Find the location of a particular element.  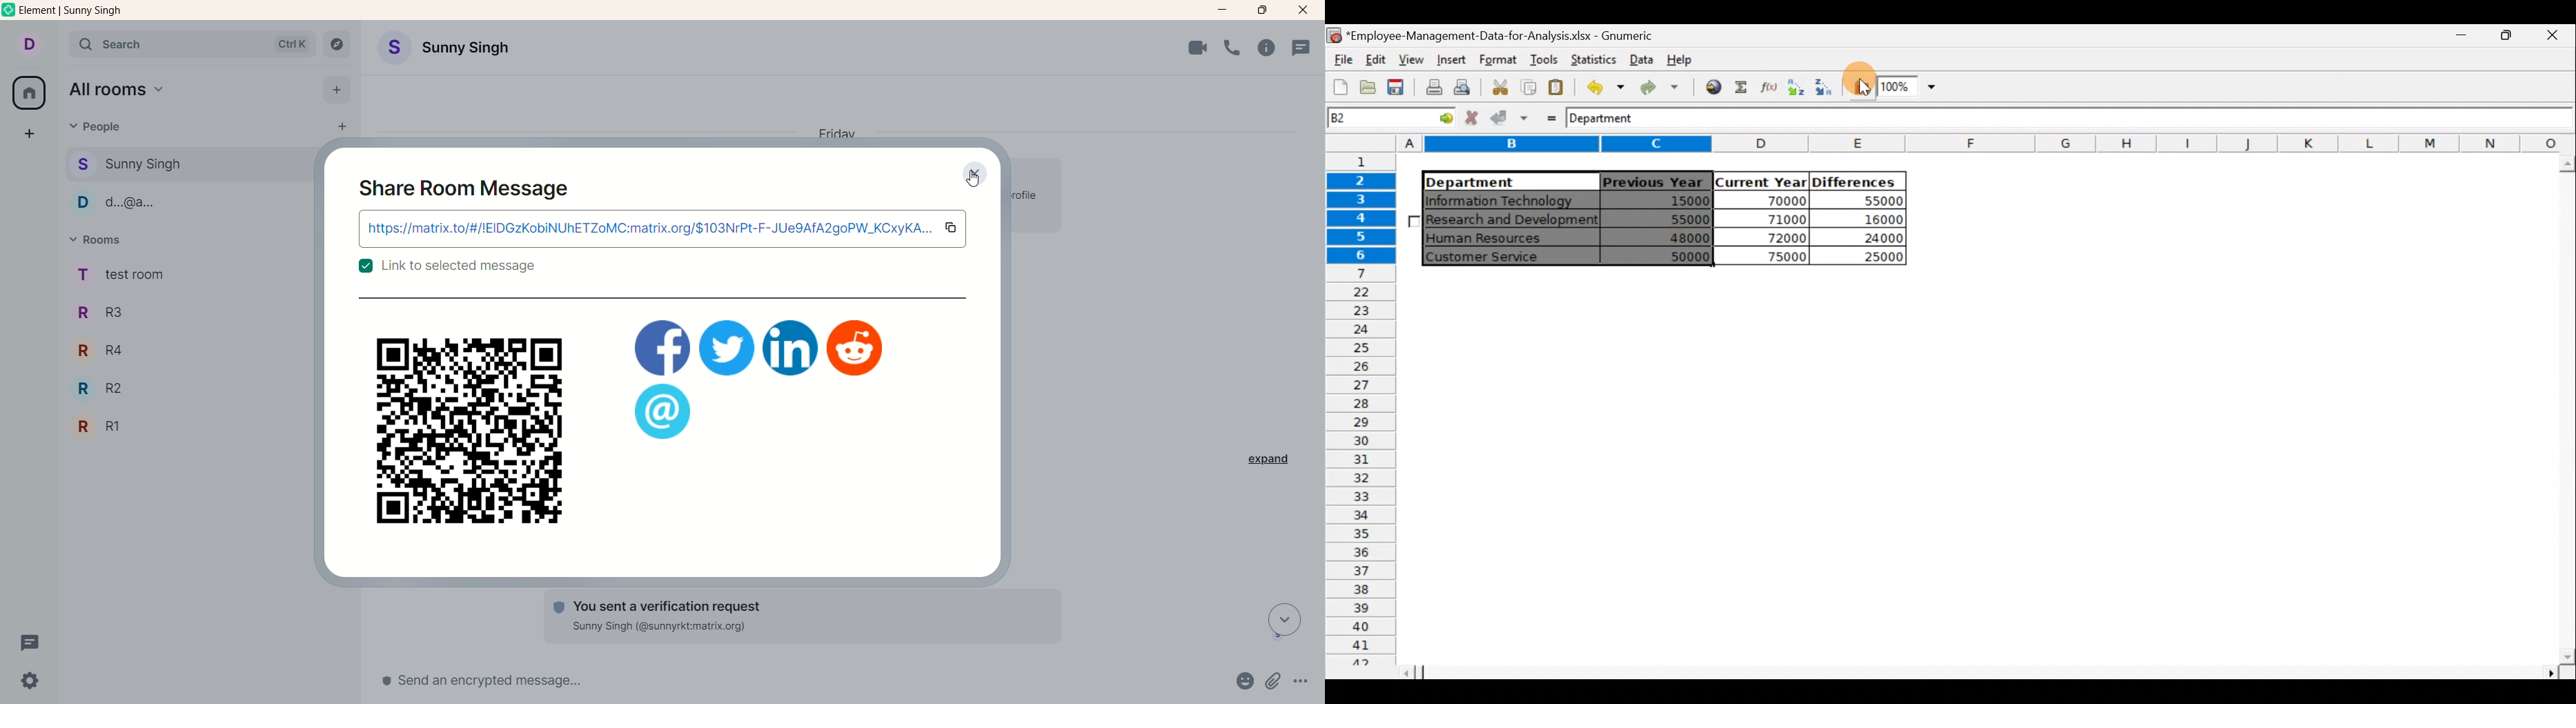

R2 is located at coordinates (108, 390).